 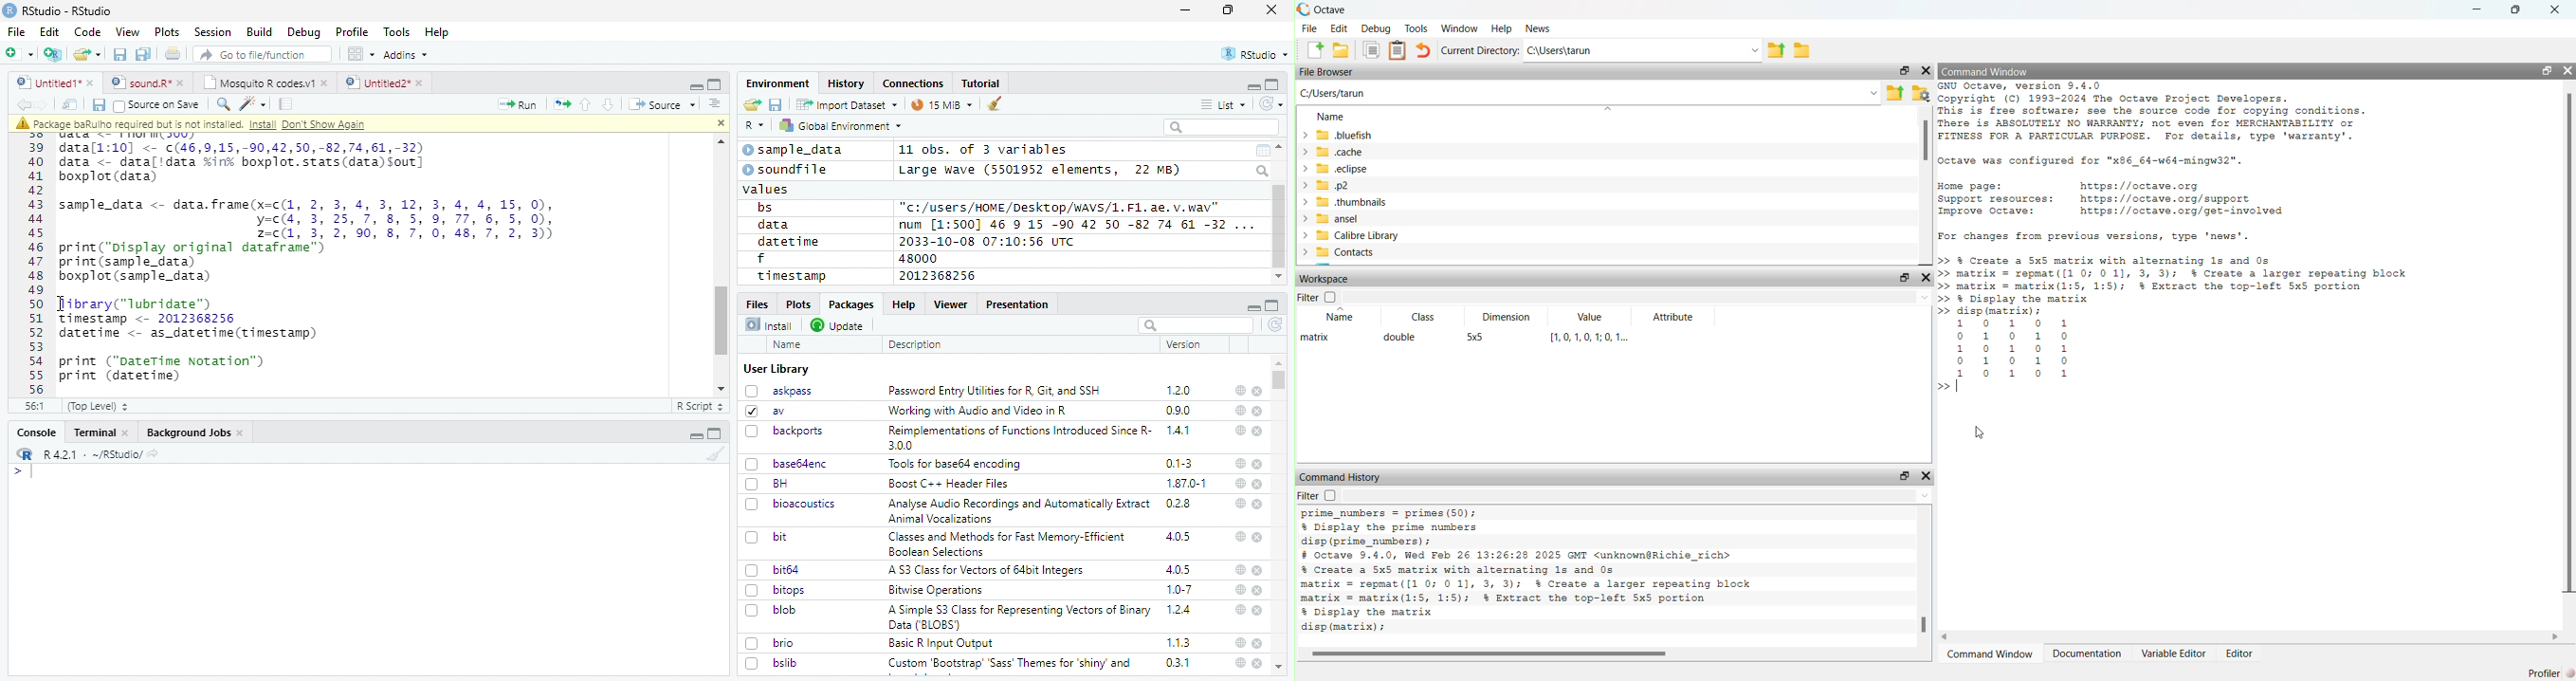 What do you see at coordinates (155, 104) in the screenshot?
I see `Source on Save` at bounding box center [155, 104].